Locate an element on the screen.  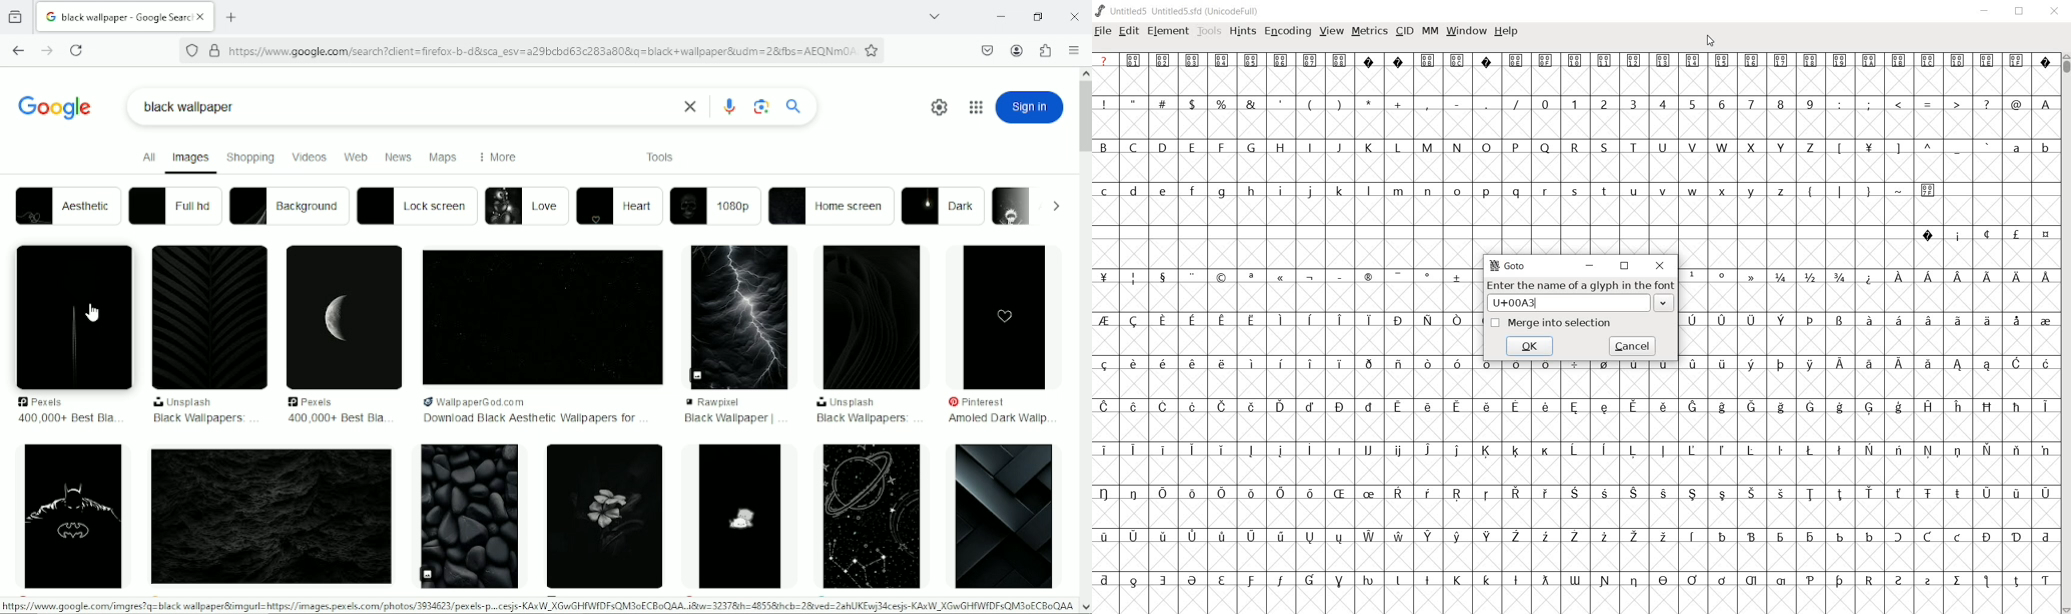
= is located at coordinates (1928, 104).